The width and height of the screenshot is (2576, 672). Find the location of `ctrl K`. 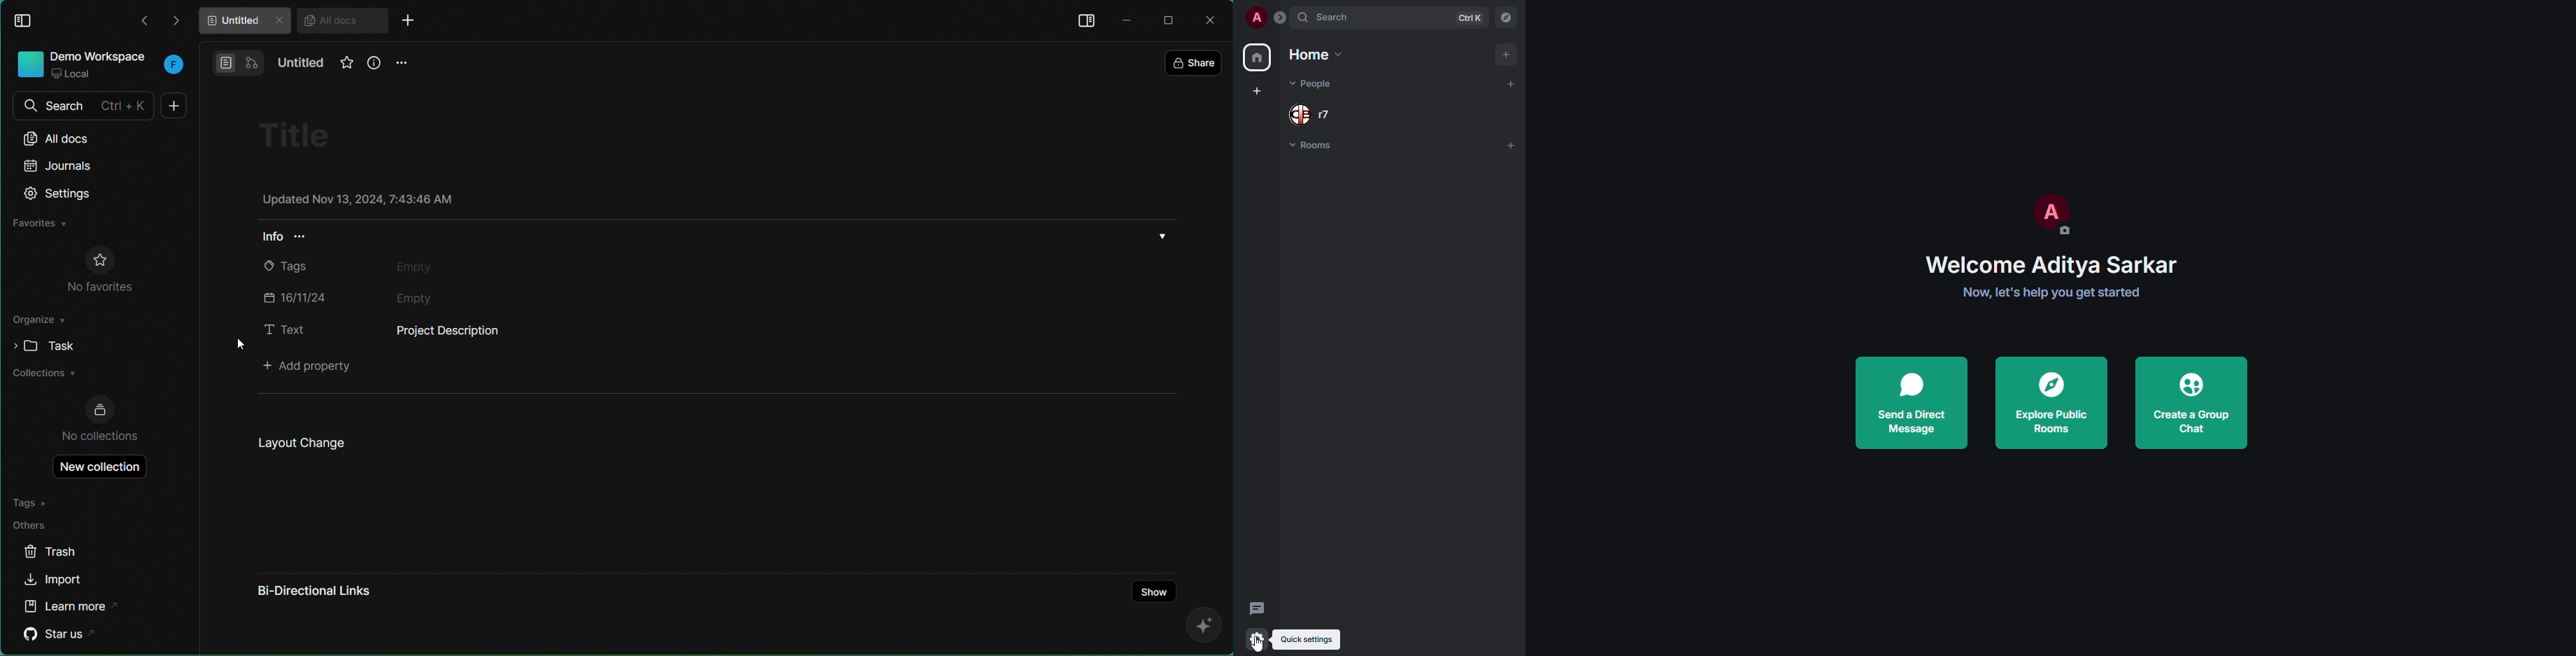

ctrl K is located at coordinates (1471, 17).